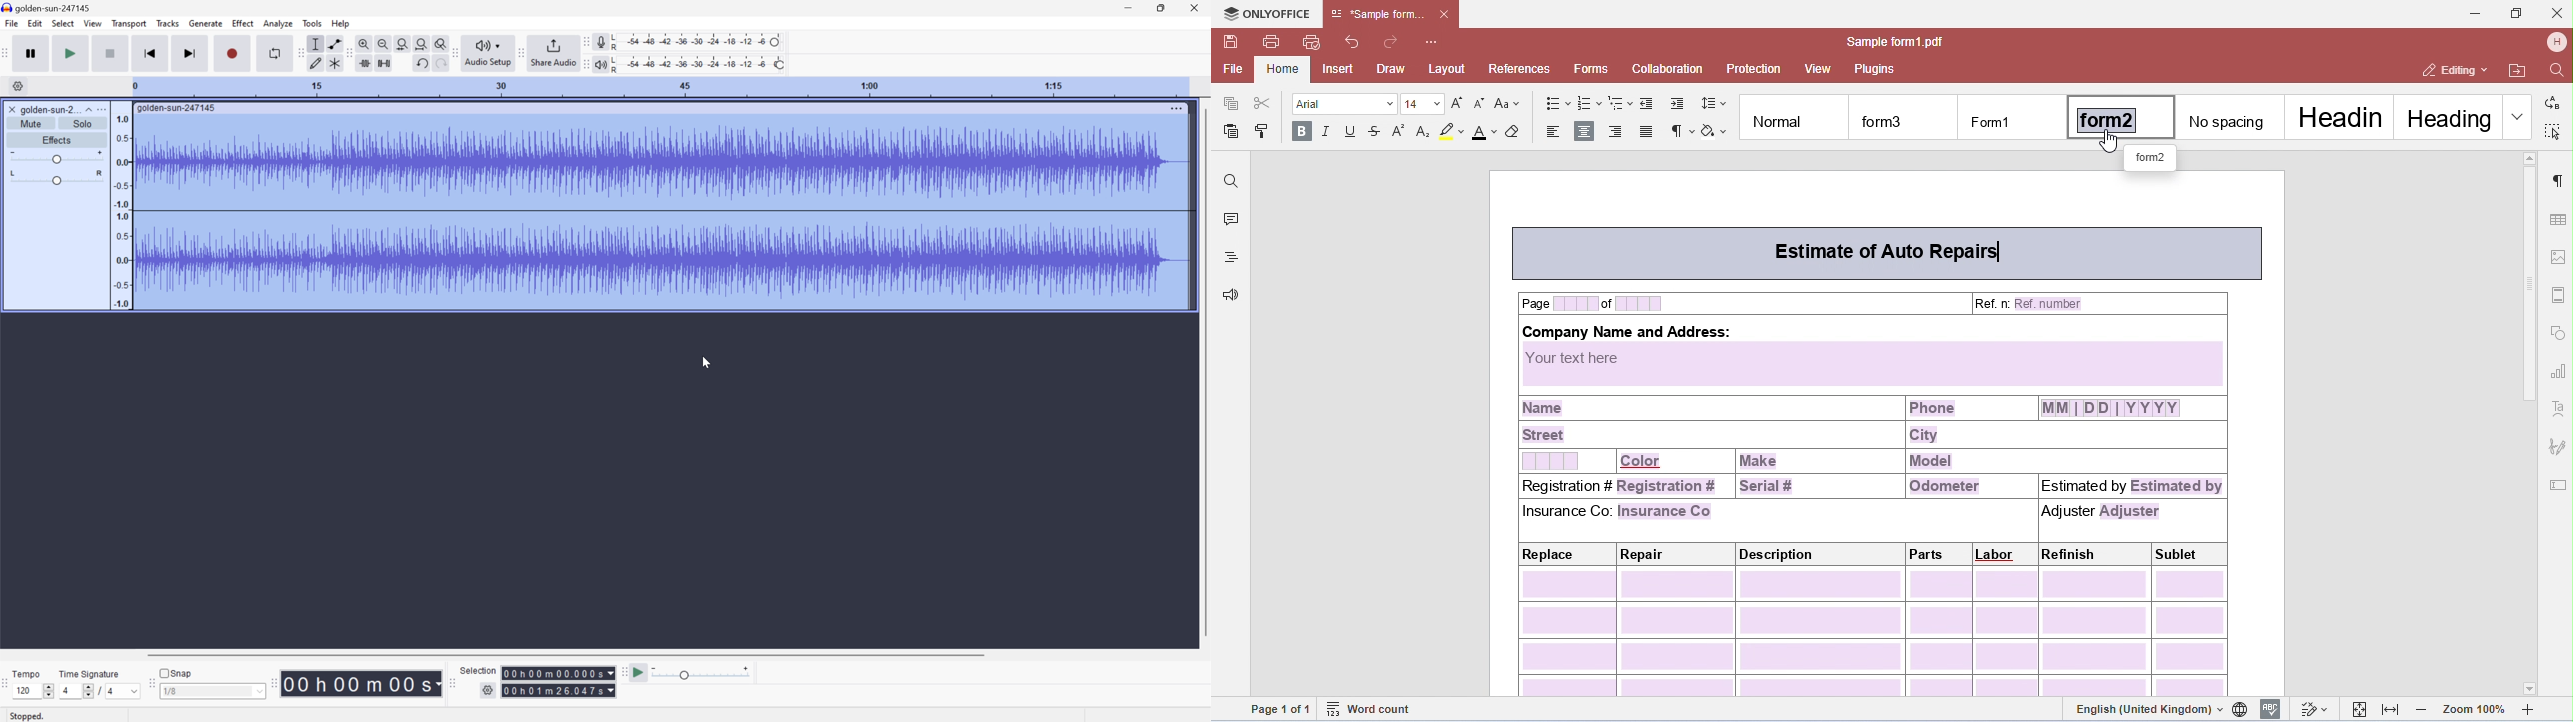 This screenshot has height=728, width=2576. What do you see at coordinates (452, 686) in the screenshot?
I see `Audacity selection toolbar` at bounding box center [452, 686].